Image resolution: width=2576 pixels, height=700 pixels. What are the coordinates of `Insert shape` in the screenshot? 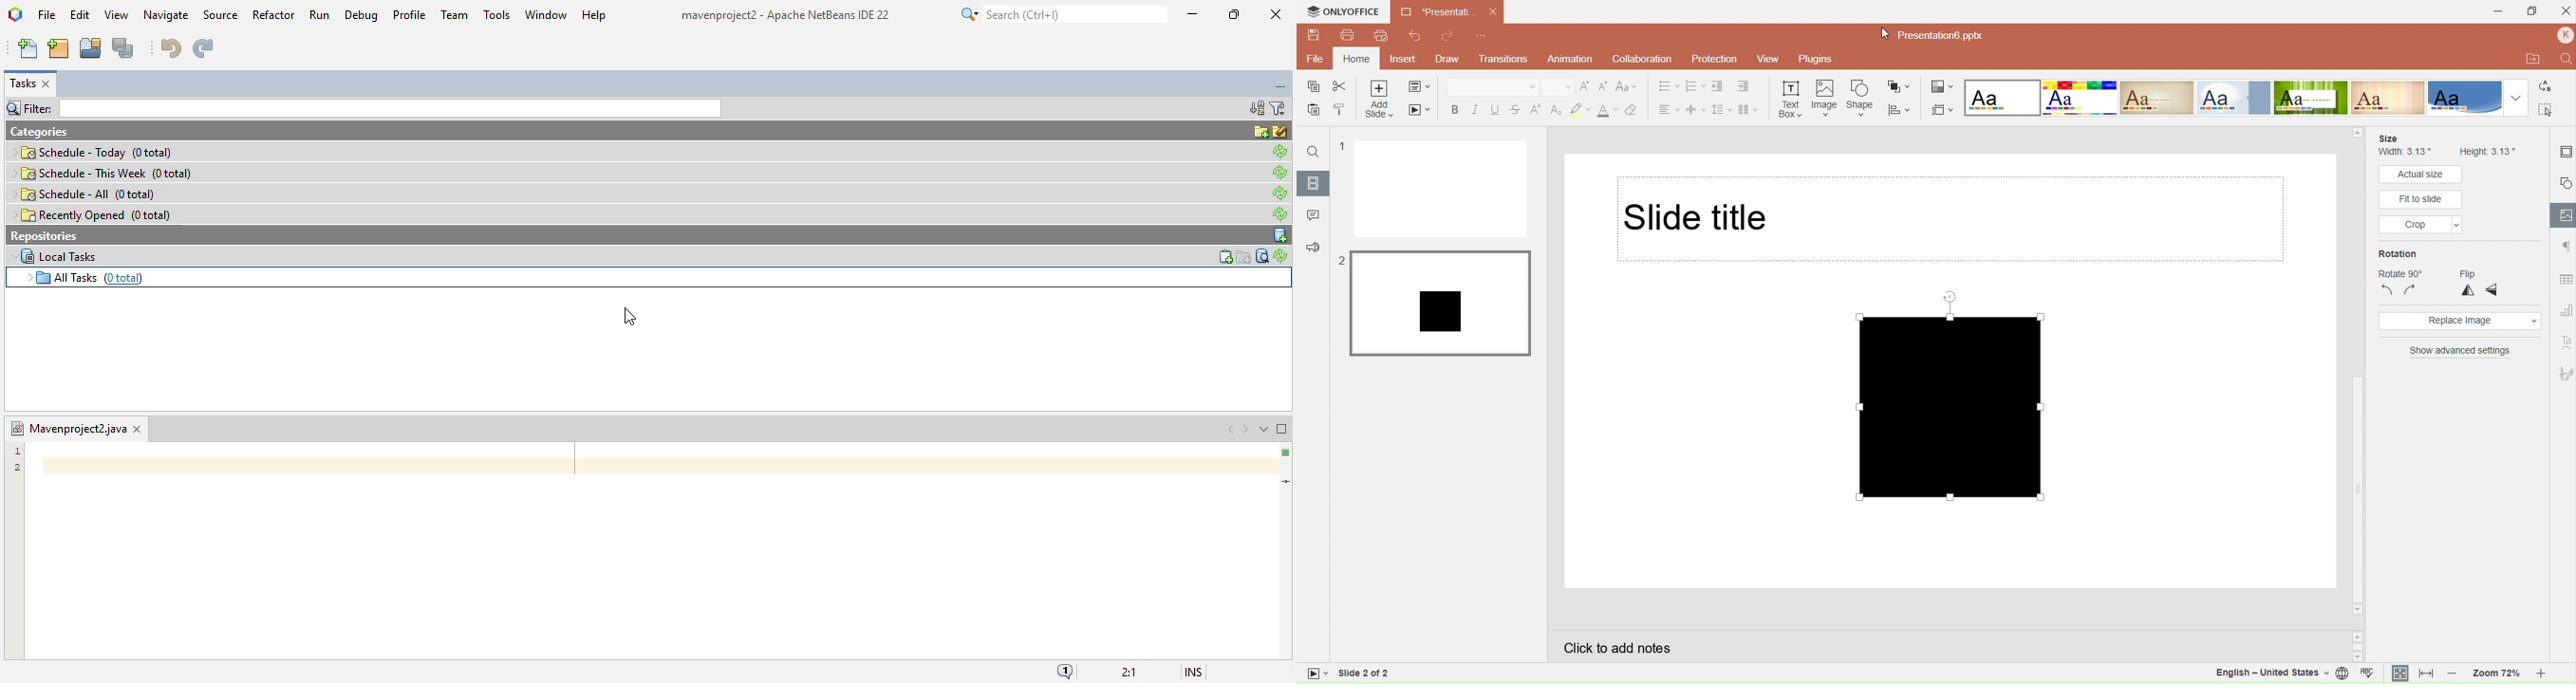 It's located at (1859, 98).